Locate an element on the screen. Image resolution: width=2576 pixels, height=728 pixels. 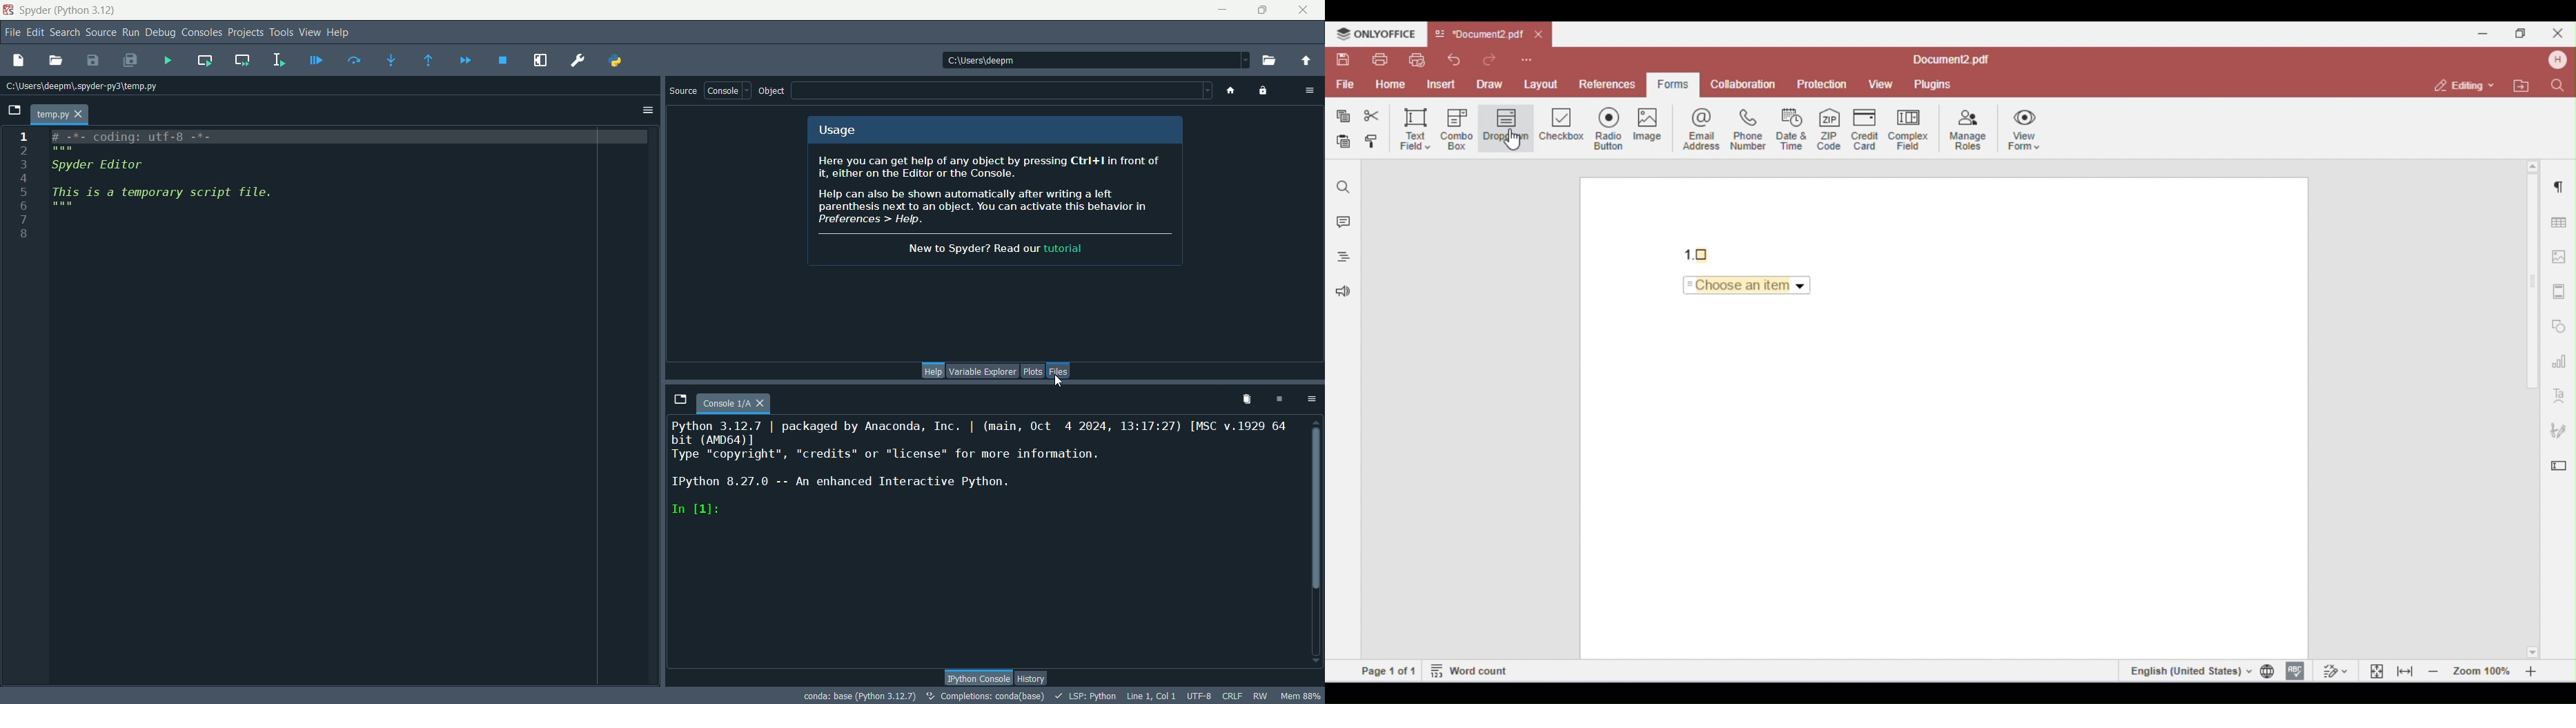
open file is located at coordinates (55, 60).